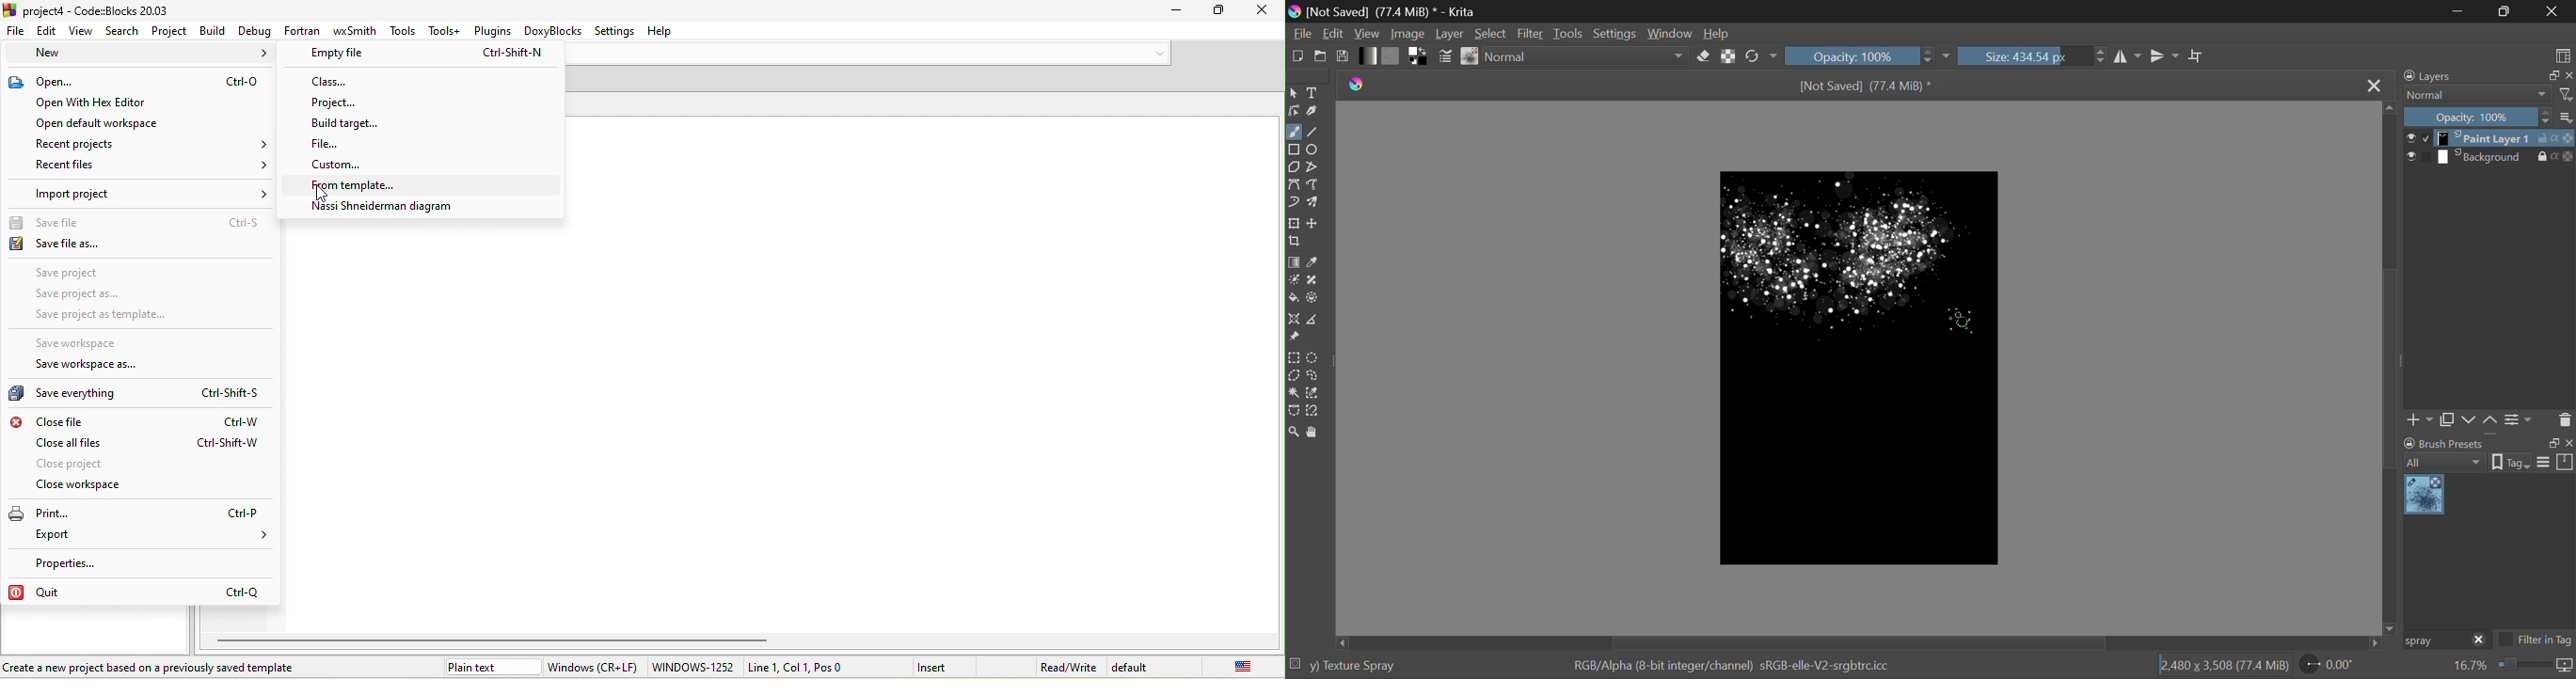  Describe the element at coordinates (1313, 223) in the screenshot. I see `Move Layer` at that location.